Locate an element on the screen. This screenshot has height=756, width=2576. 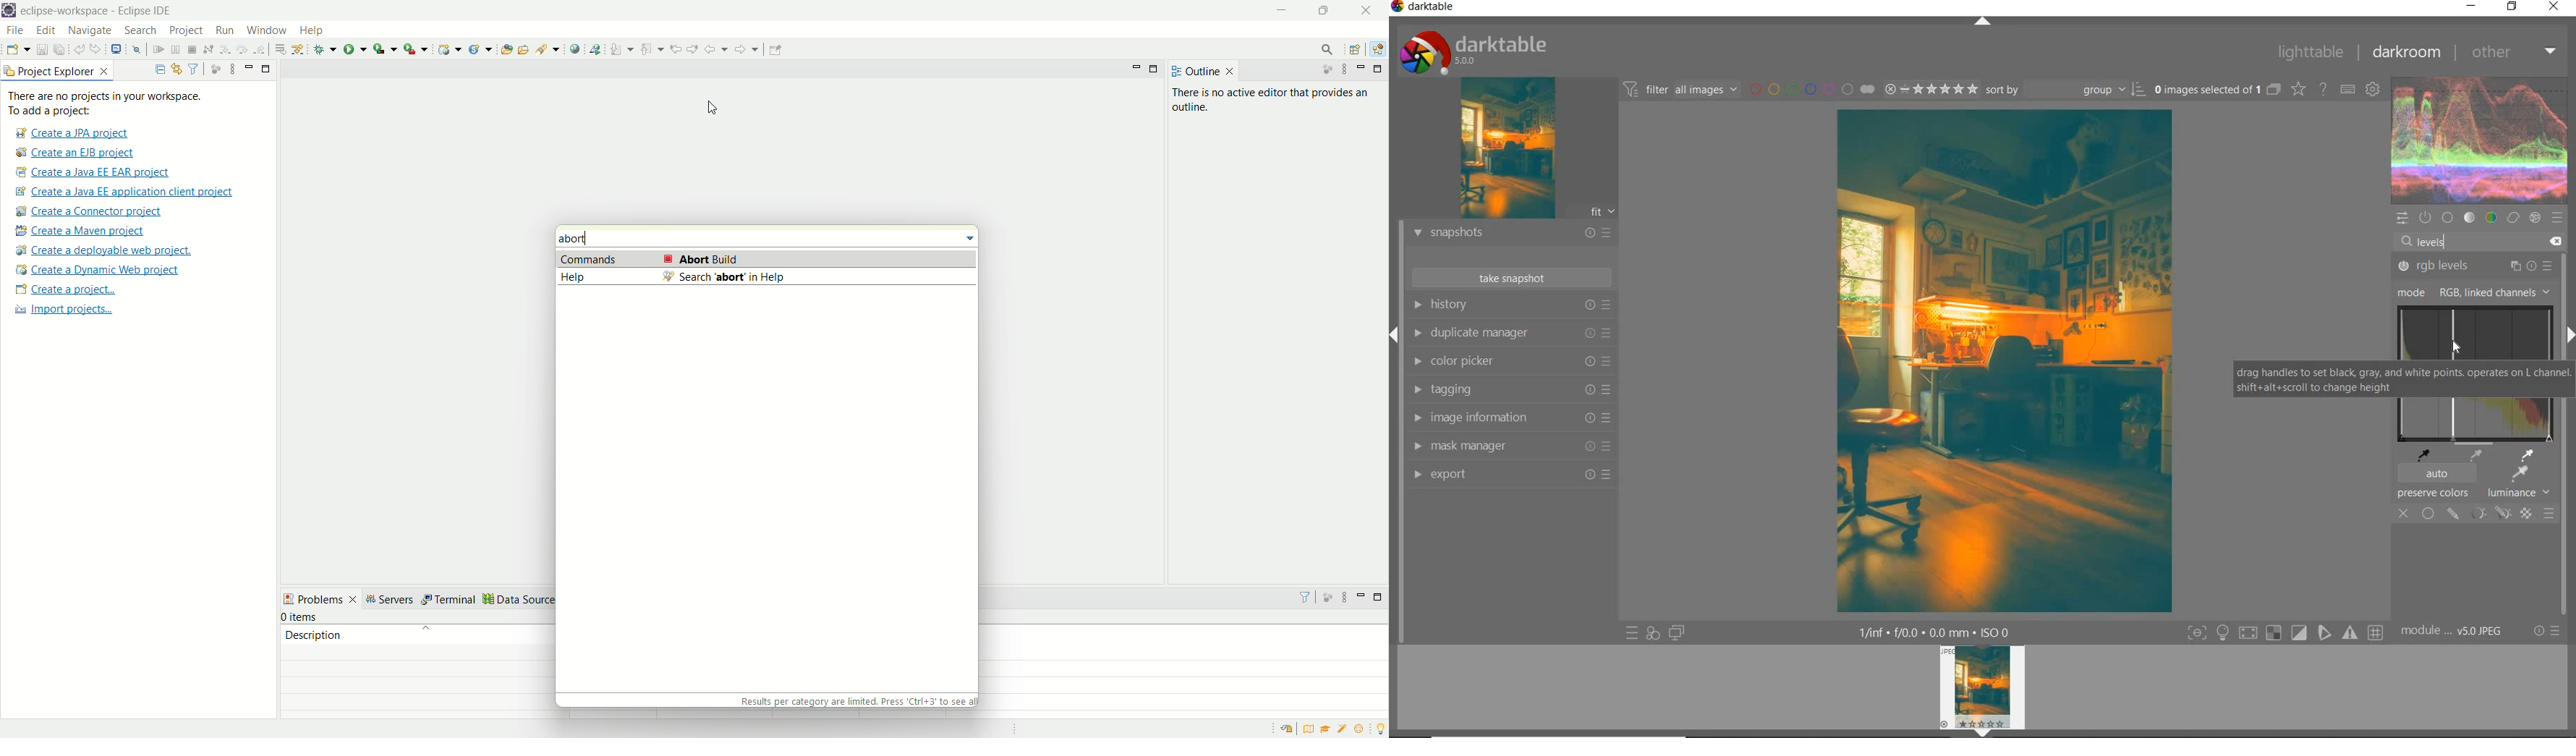
create a project is located at coordinates (66, 291).